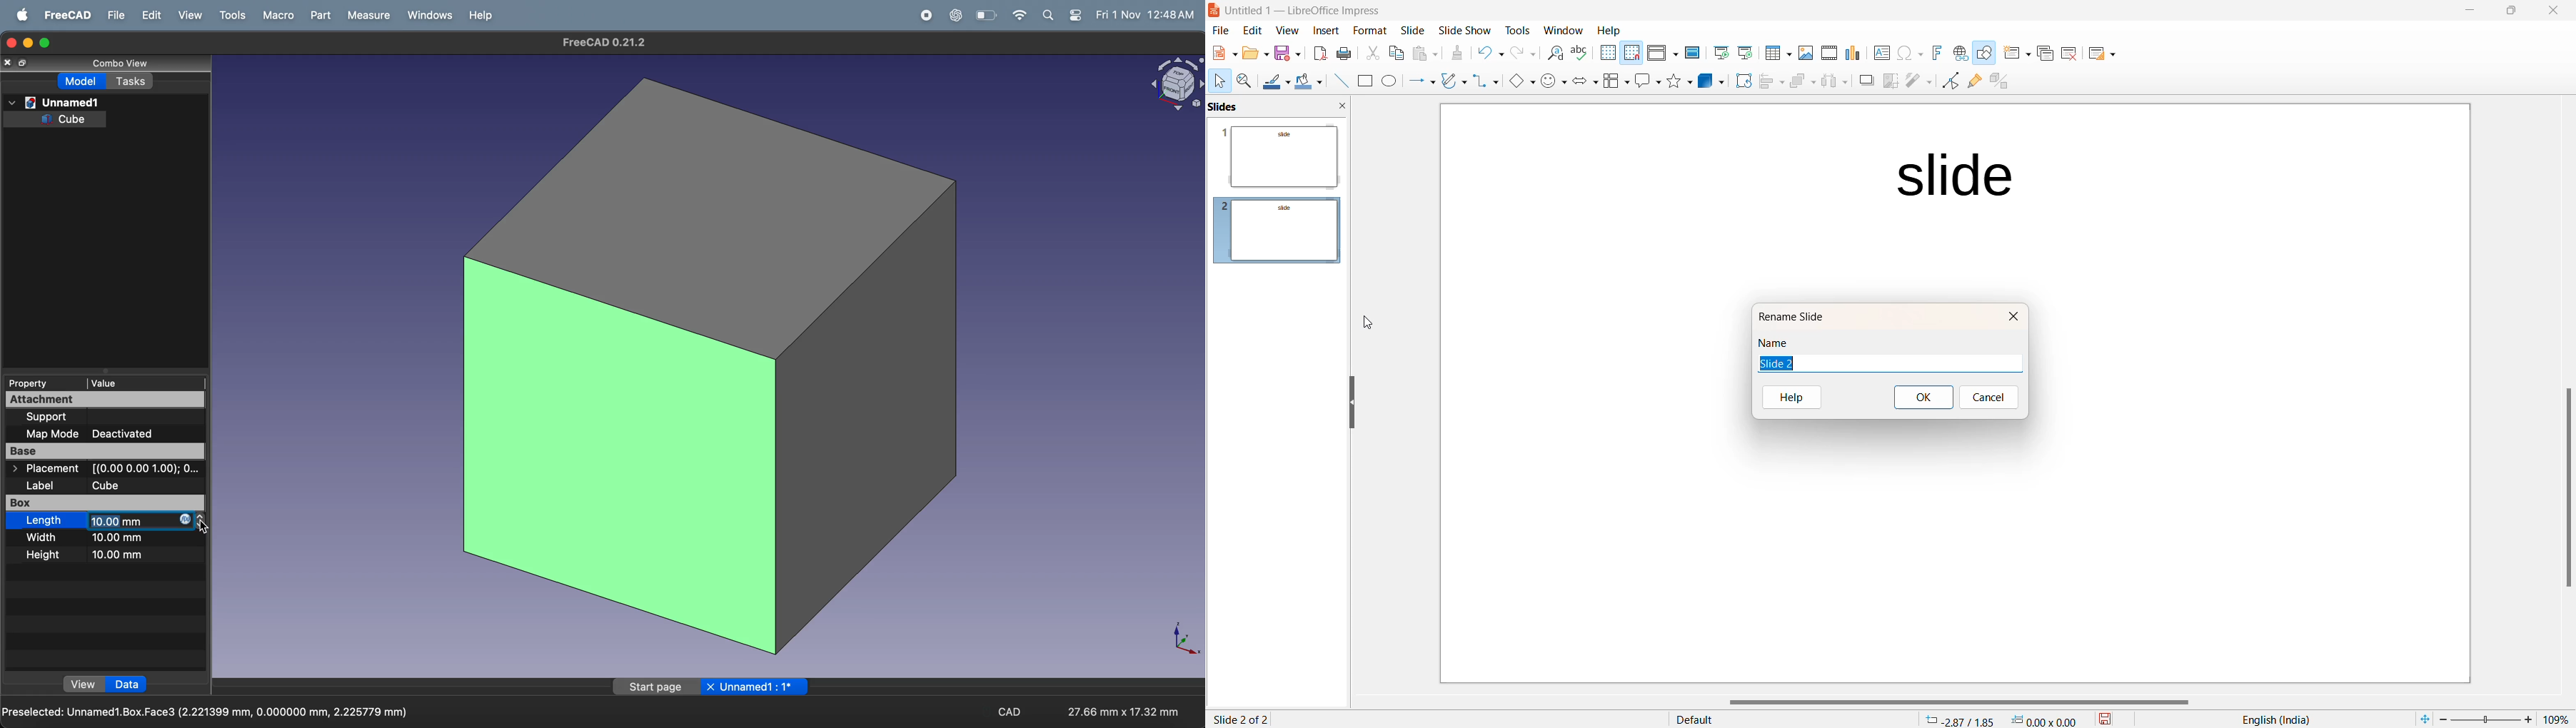 Image resolution: width=2576 pixels, height=728 pixels. What do you see at coordinates (1394, 54) in the screenshot?
I see `Copy` at bounding box center [1394, 54].